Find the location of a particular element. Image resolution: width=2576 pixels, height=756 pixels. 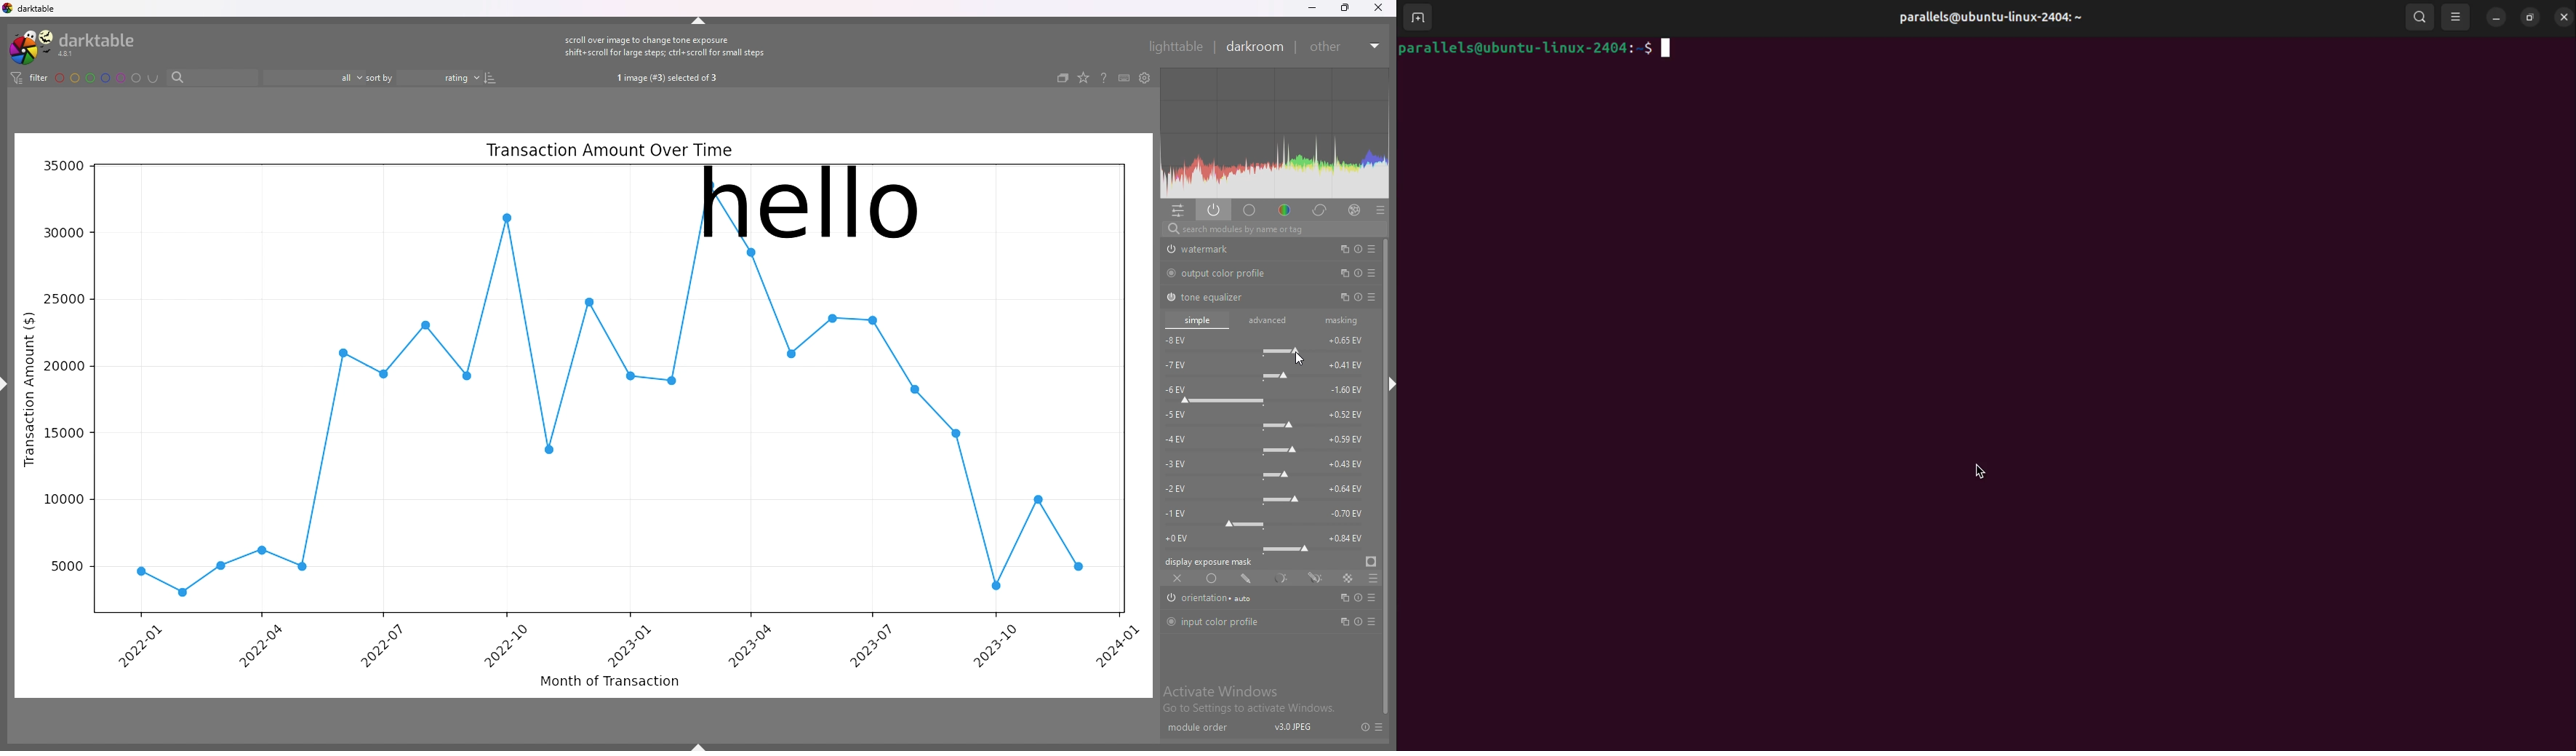

tone equalizer is located at coordinates (1215, 298).